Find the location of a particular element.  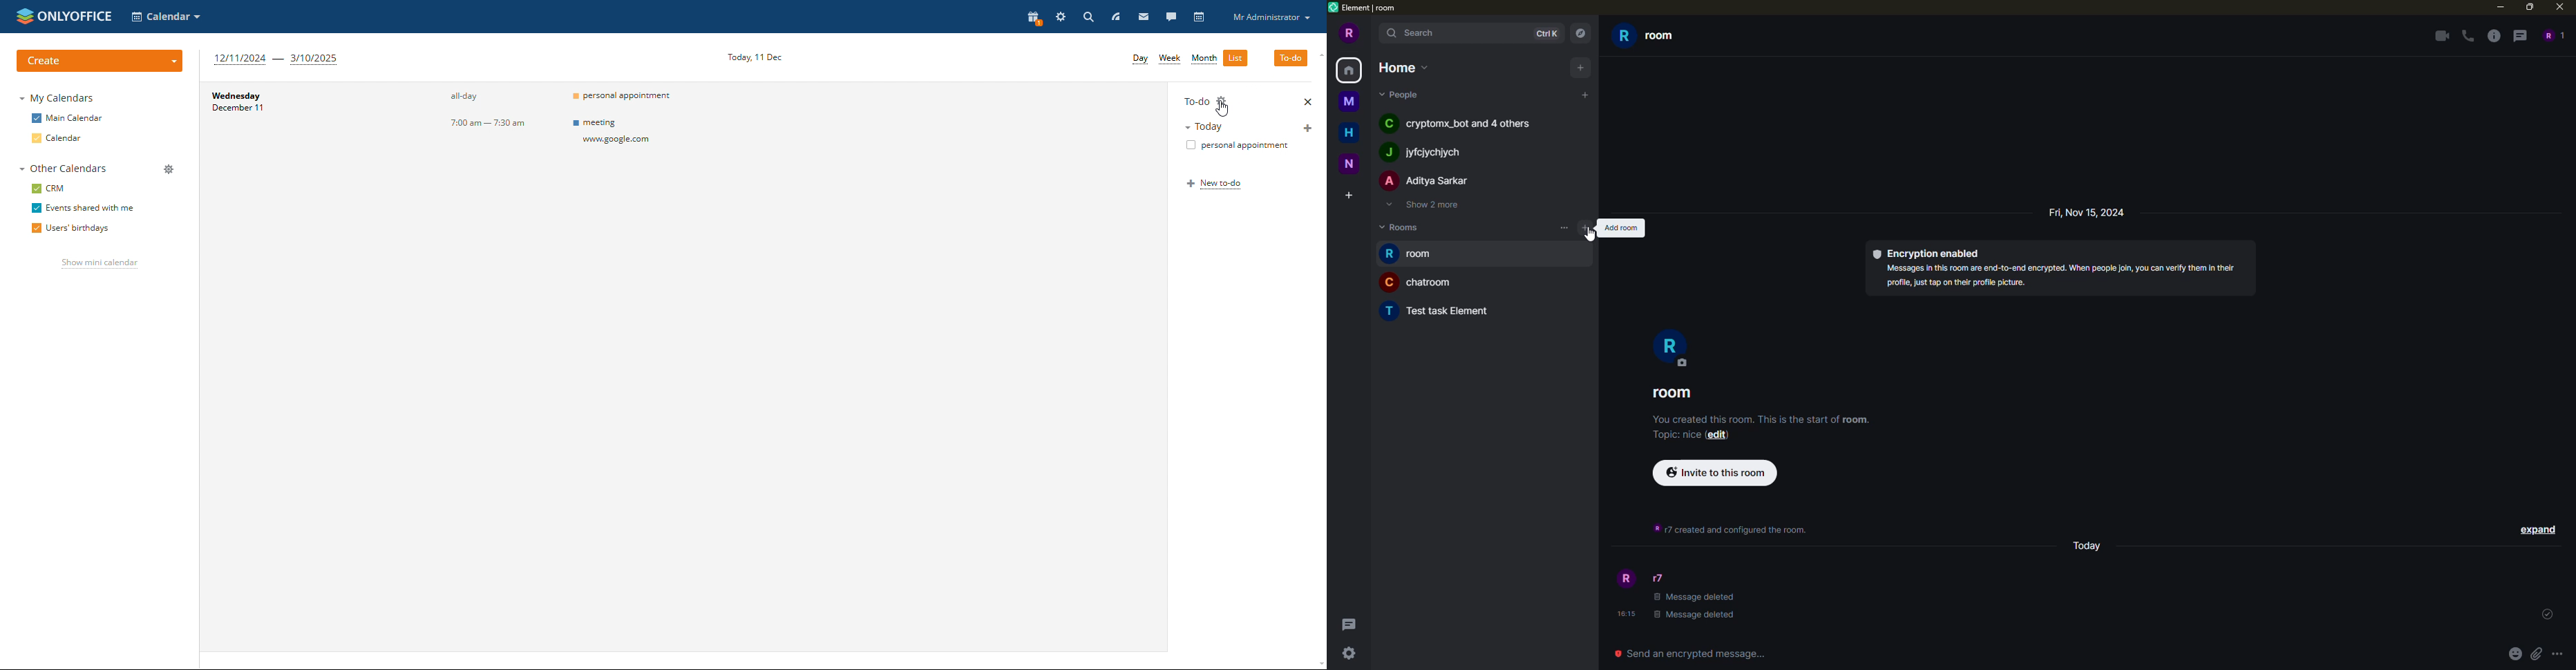

emoji is located at coordinates (2515, 654).